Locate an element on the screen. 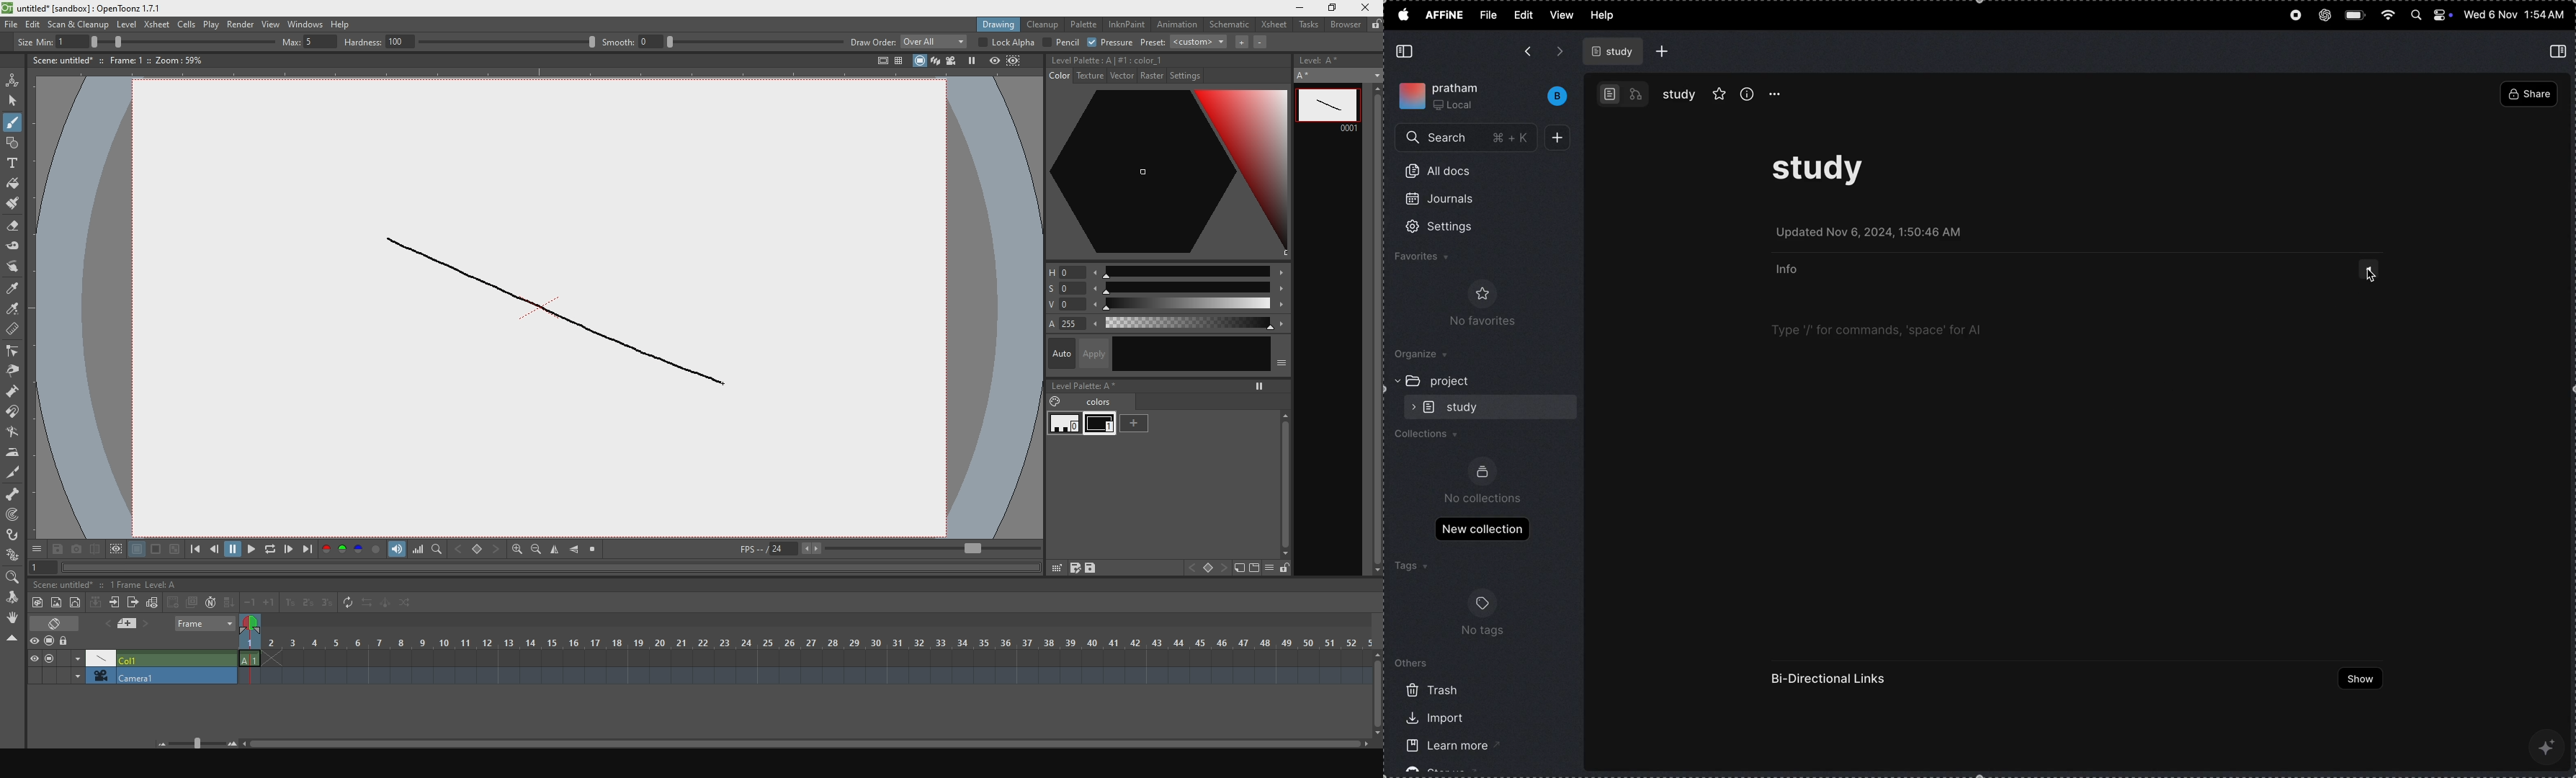 Image resolution: width=2576 pixels, height=784 pixels. style select is located at coordinates (14, 290).